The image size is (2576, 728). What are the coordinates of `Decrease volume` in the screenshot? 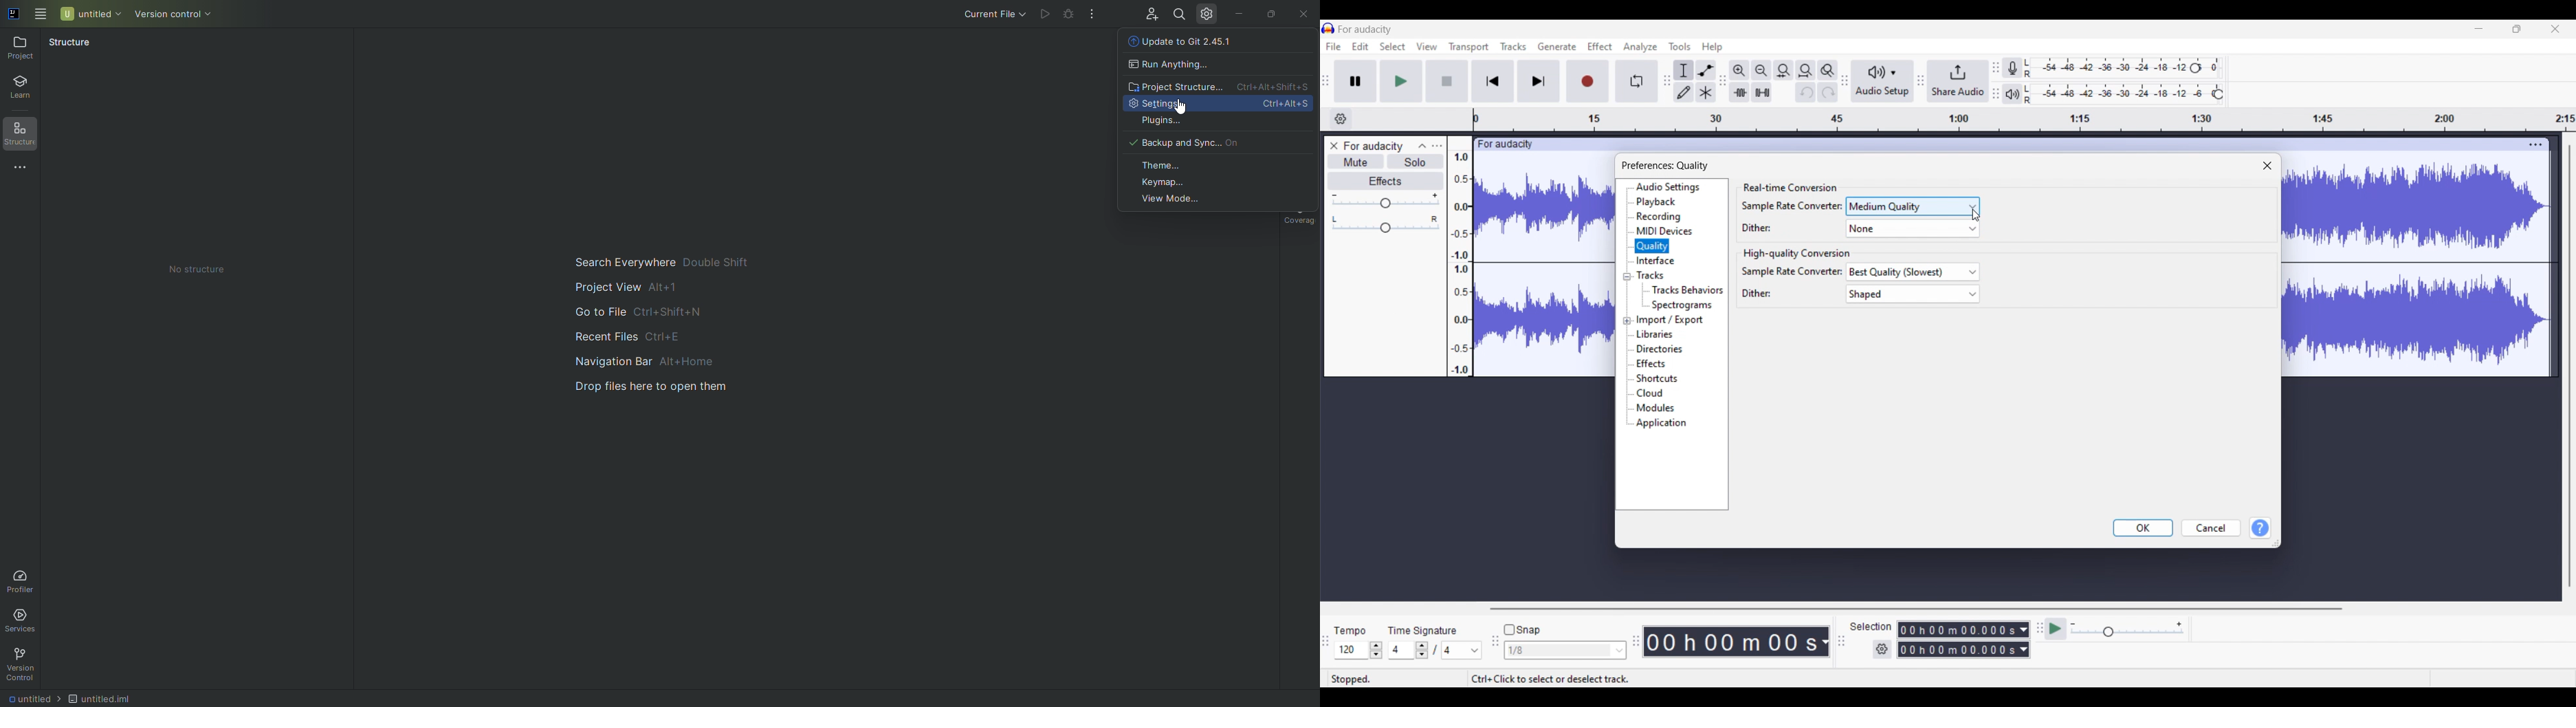 It's located at (1334, 196).